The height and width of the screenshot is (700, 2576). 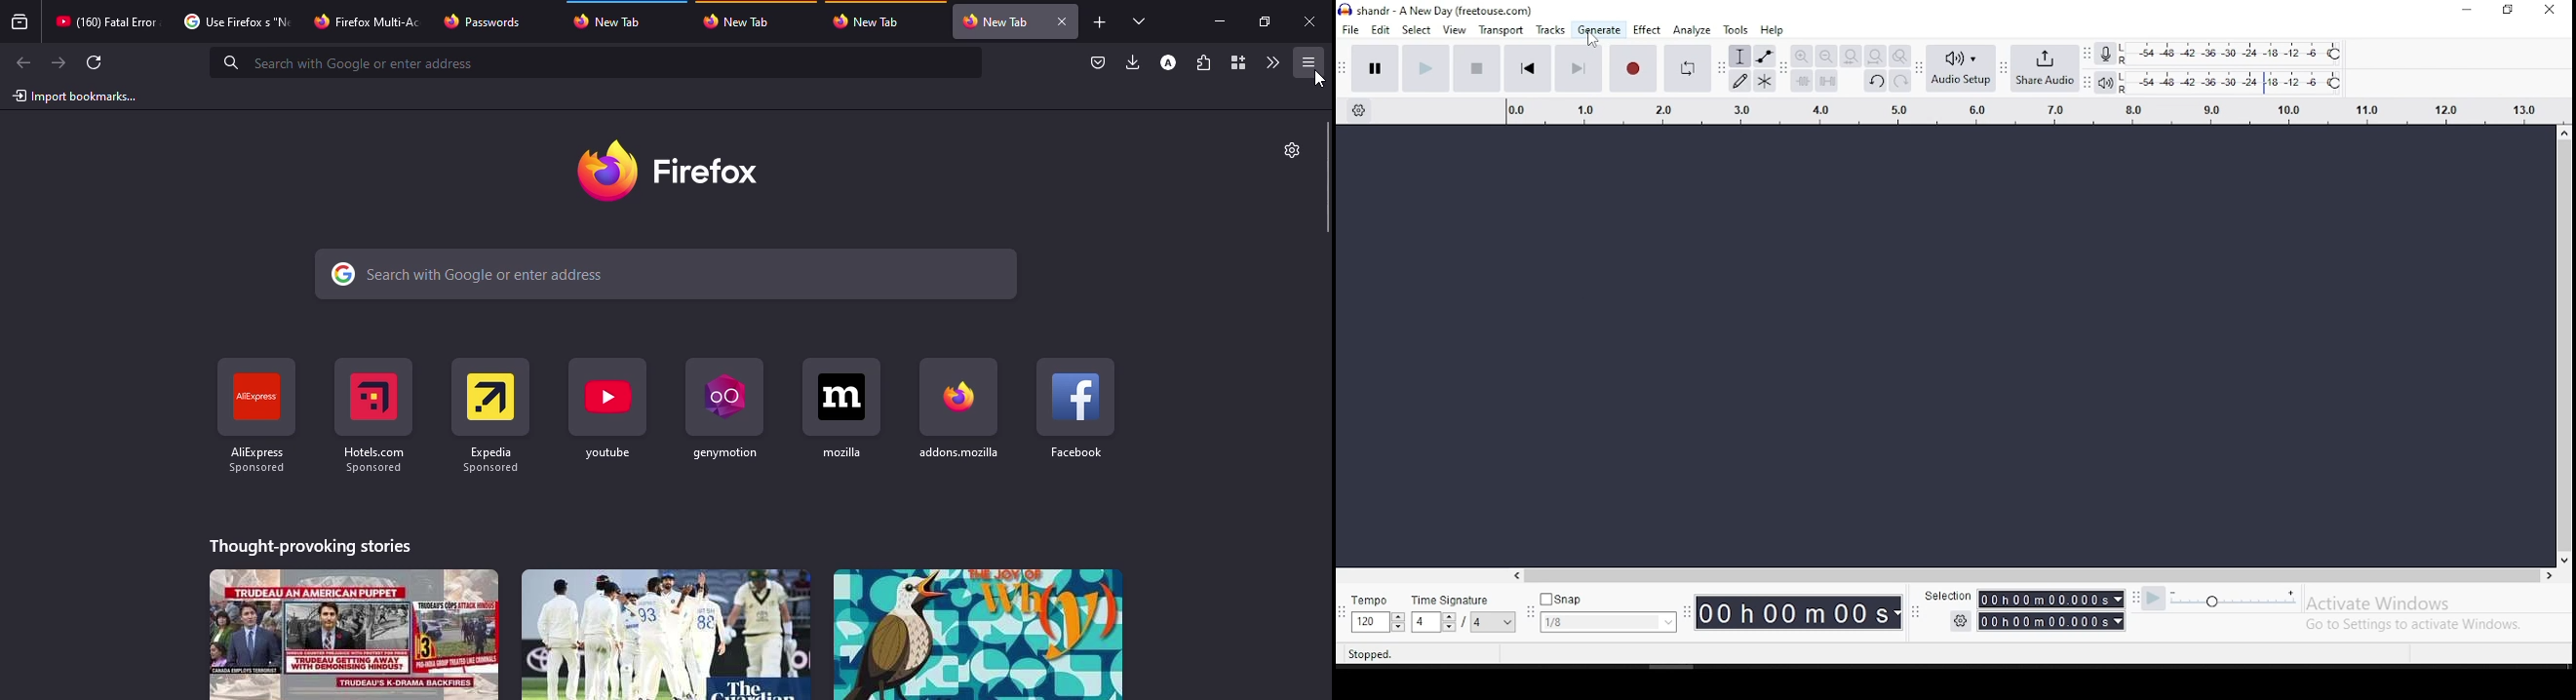 What do you see at coordinates (2050, 599) in the screenshot?
I see `00h00m00s` at bounding box center [2050, 599].